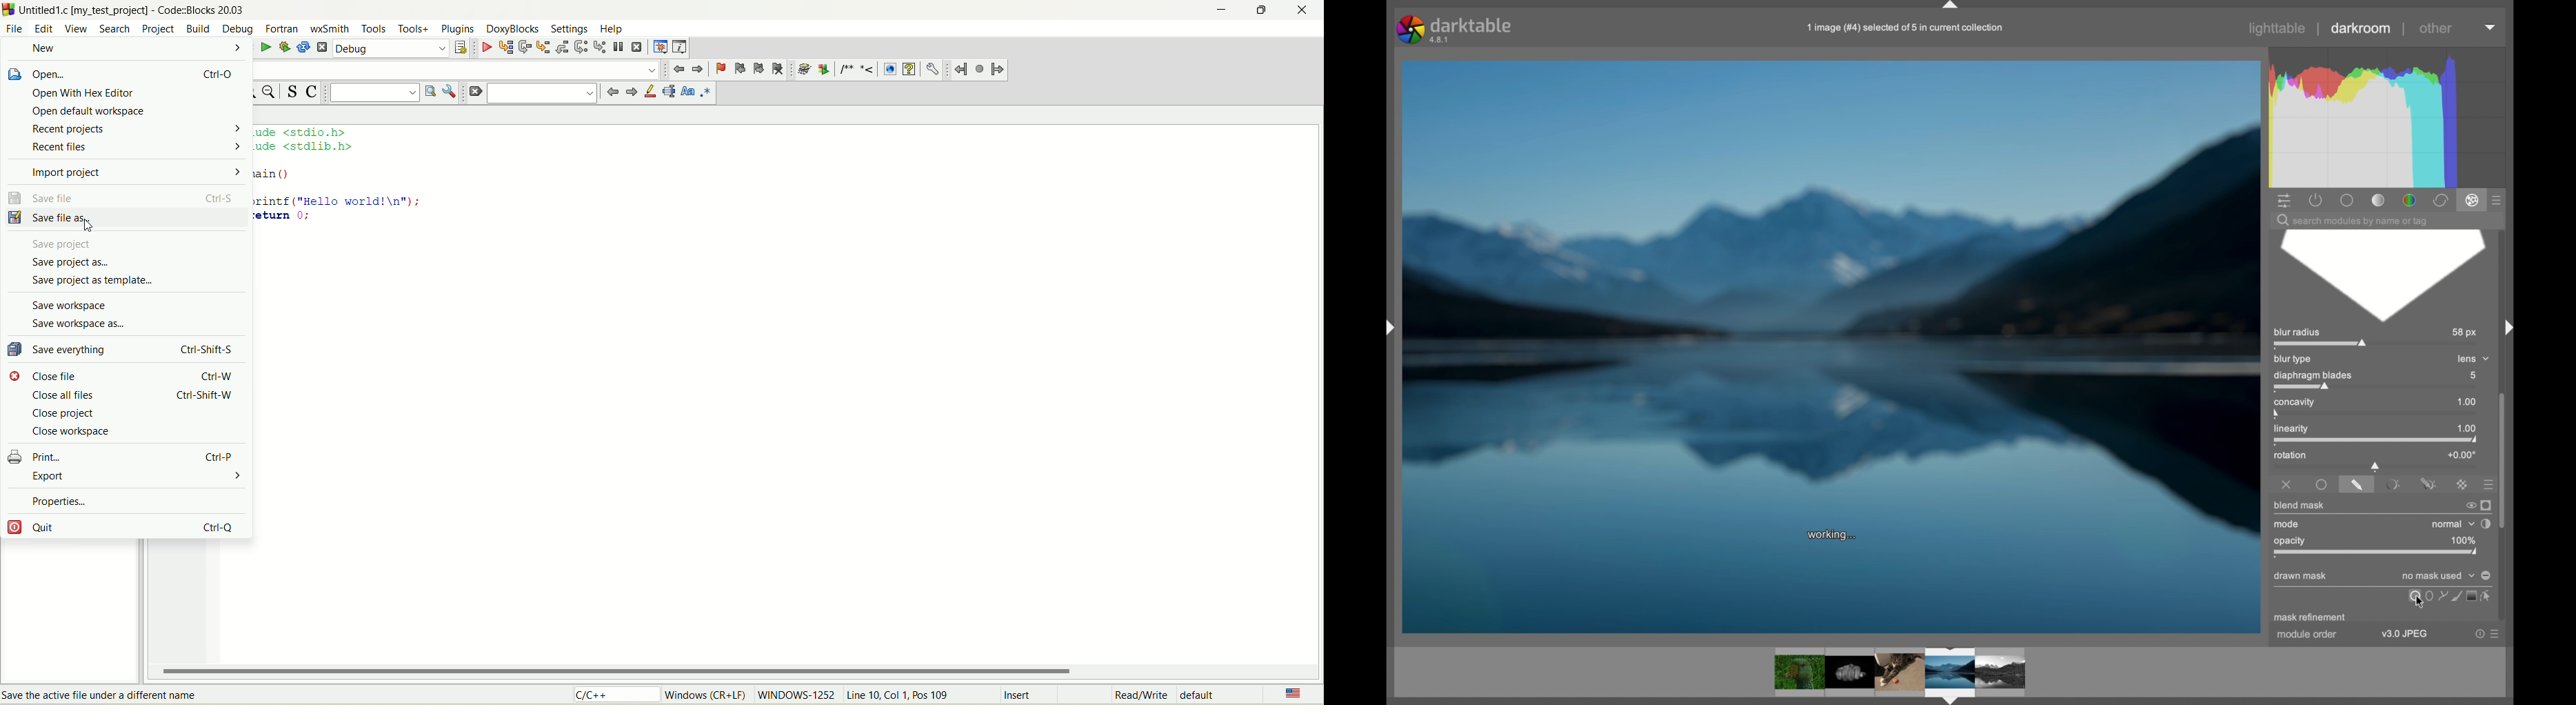 The image size is (2576, 728). What do you see at coordinates (2437, 576) in the screenshot?
I see `no mask used dropdown` at bounding box center [2437, 576].